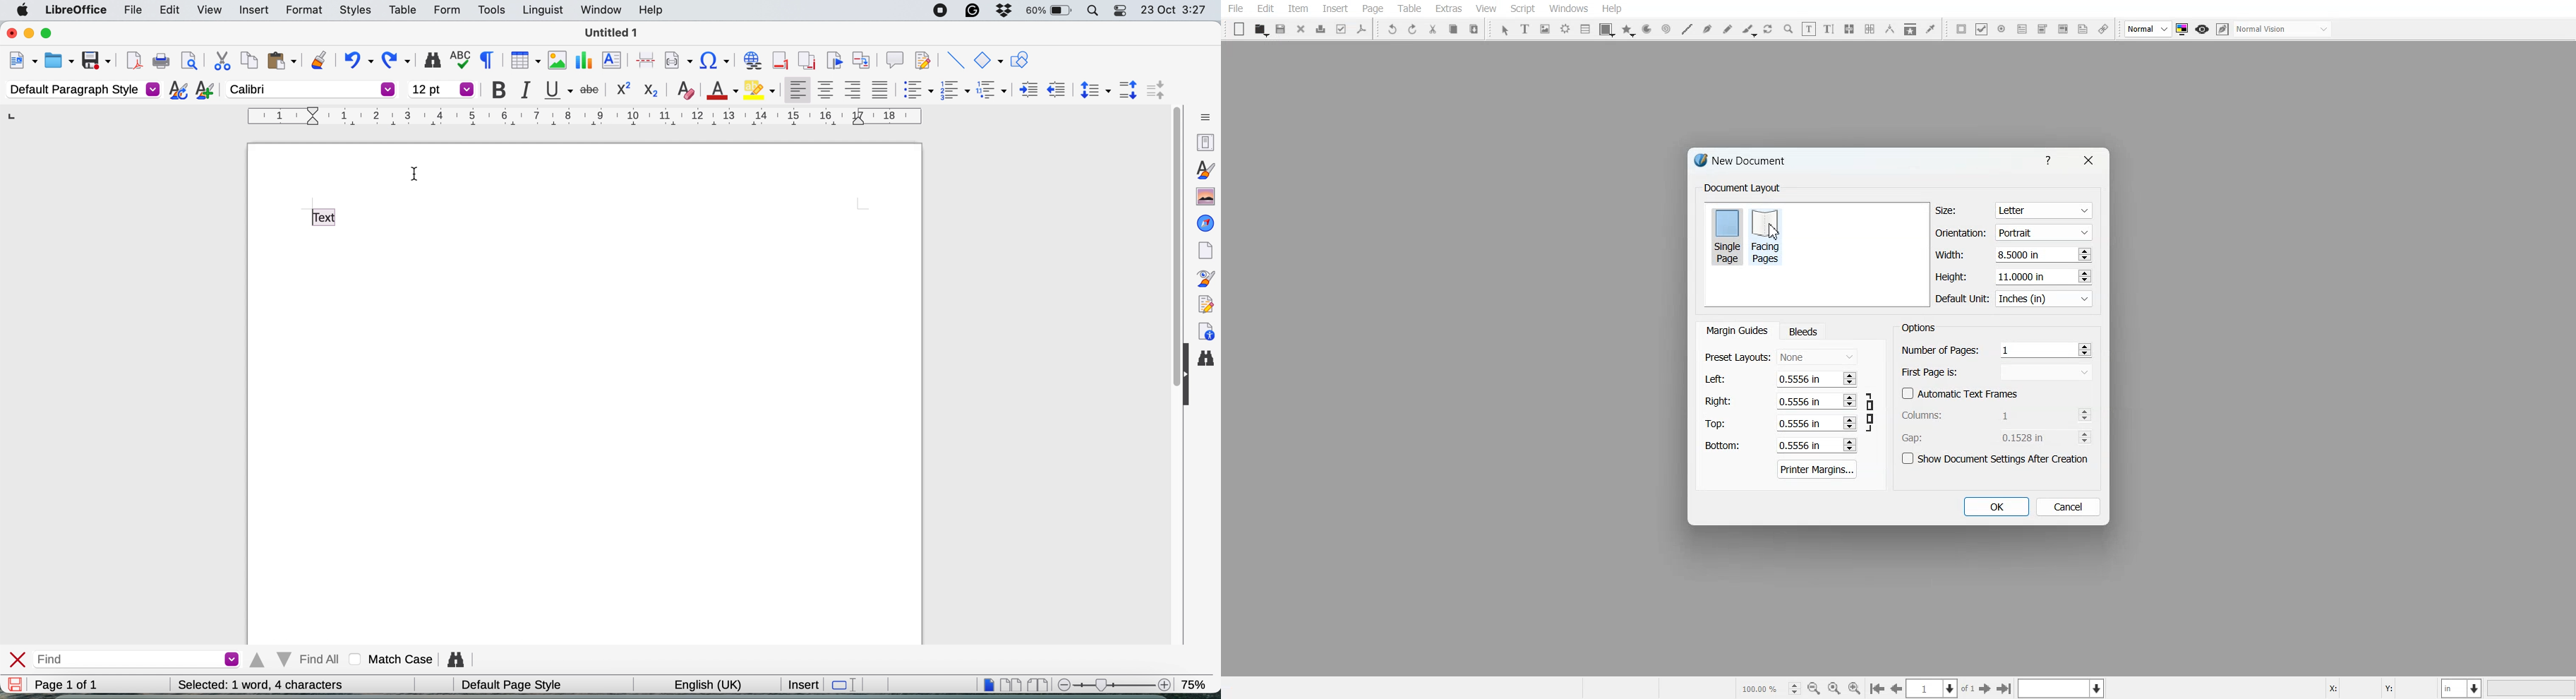 Image resolution: width=2576 pixels, height=700 pixels. What do you see at coordinates (1056, 90) in the screenshot?
I see `decrease indent` at bounding box center [1056, 90].